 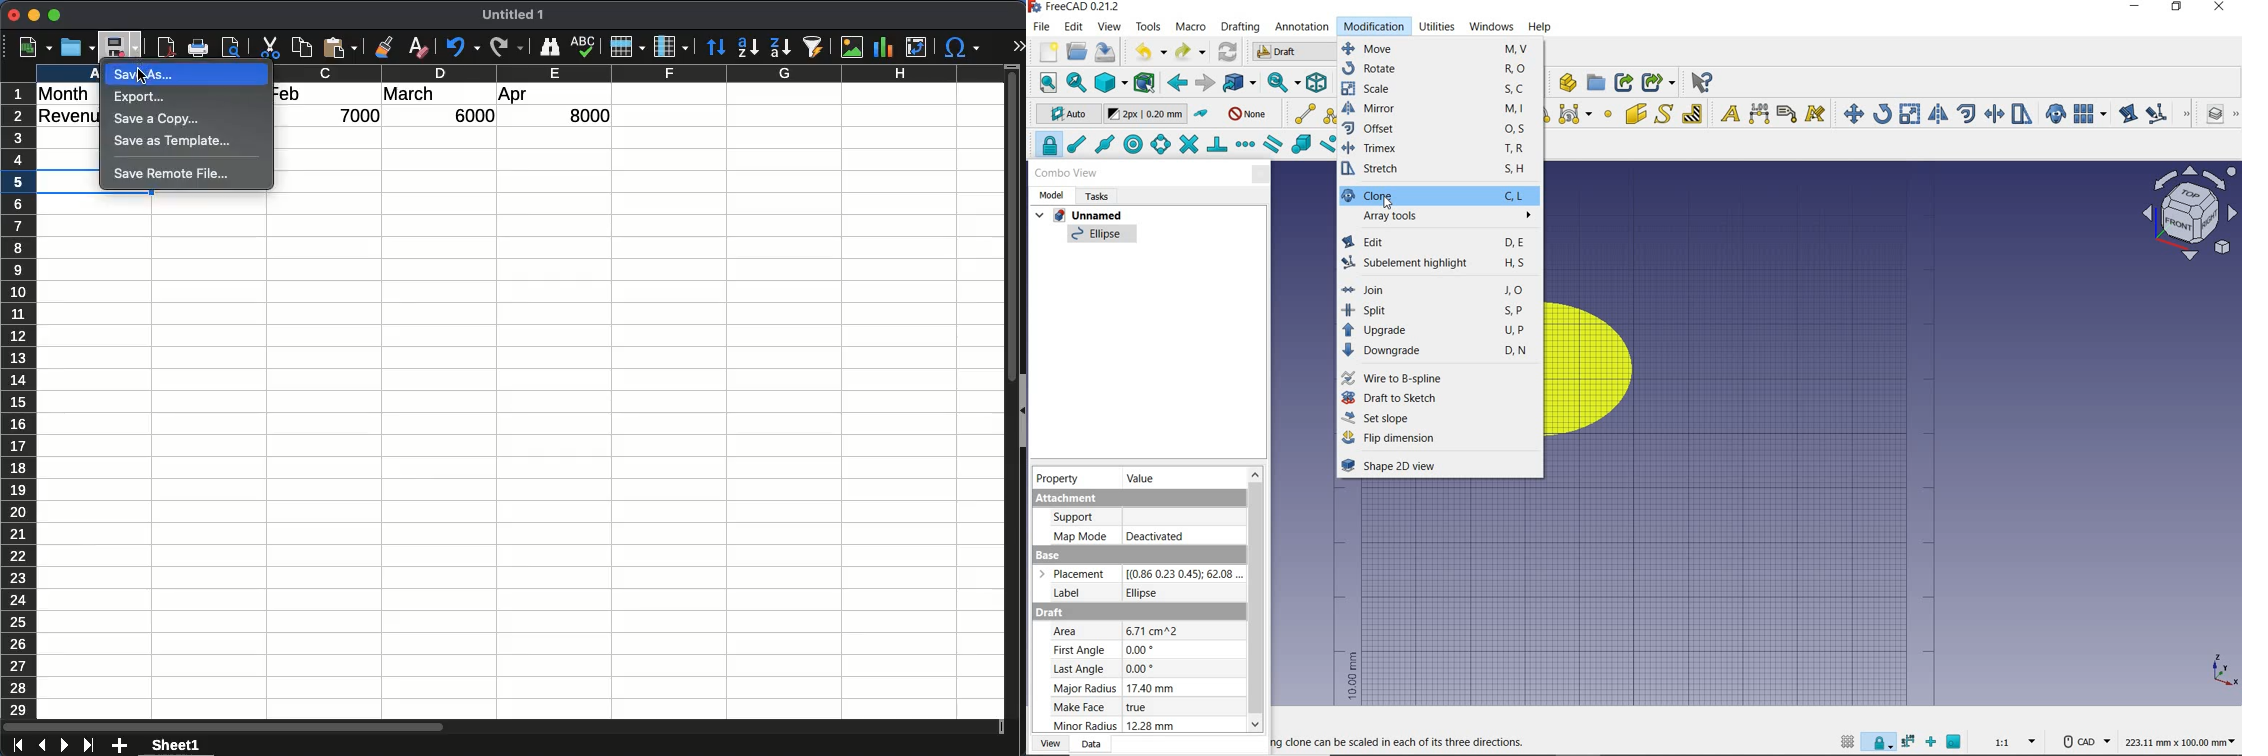 I want to click on subelement highlight, so click(x=1439, y=262).